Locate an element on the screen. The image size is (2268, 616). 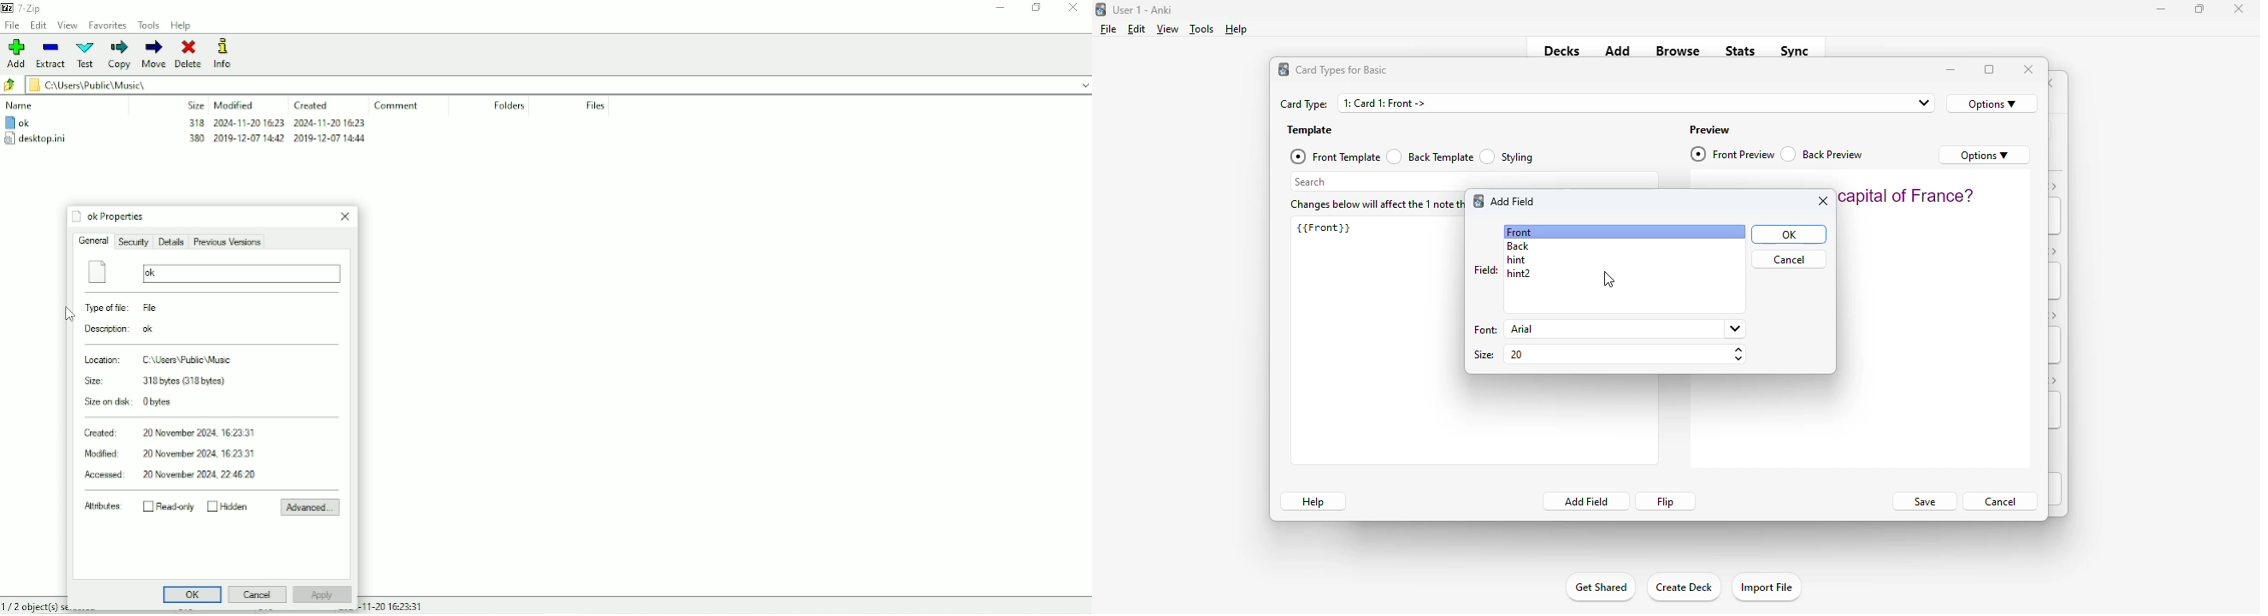
front template is located at coordinates (1334, 156).